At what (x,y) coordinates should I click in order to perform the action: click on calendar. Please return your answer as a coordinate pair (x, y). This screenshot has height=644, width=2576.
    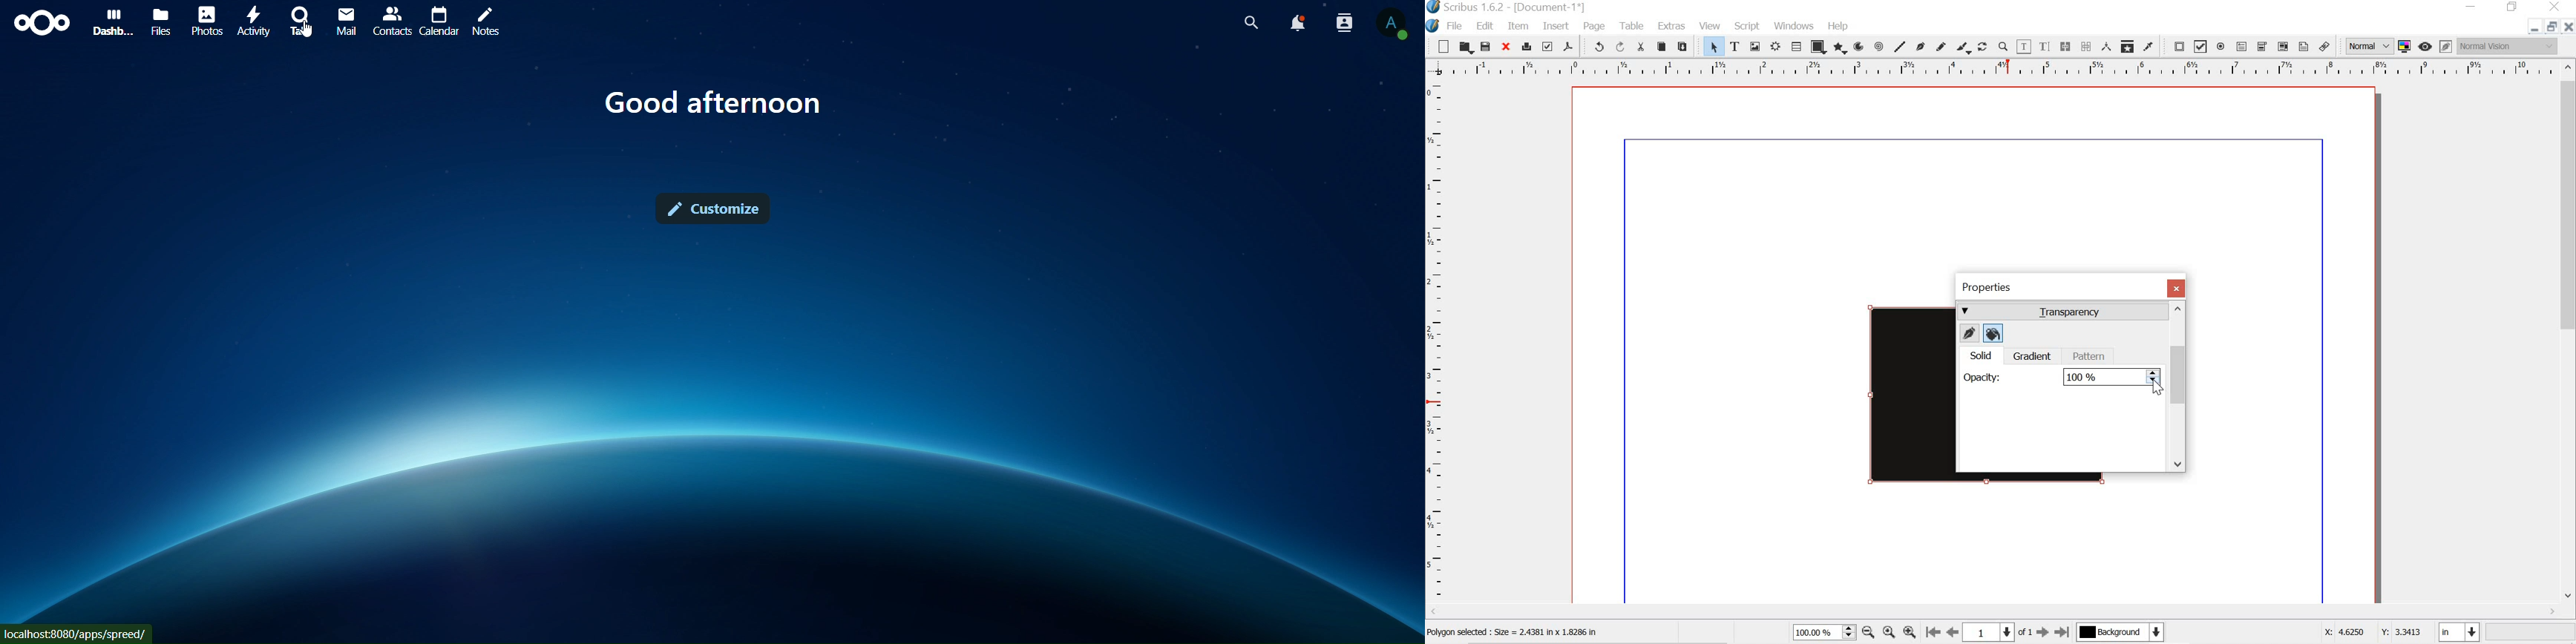
    Looking at the image, I should click on (438, 21).